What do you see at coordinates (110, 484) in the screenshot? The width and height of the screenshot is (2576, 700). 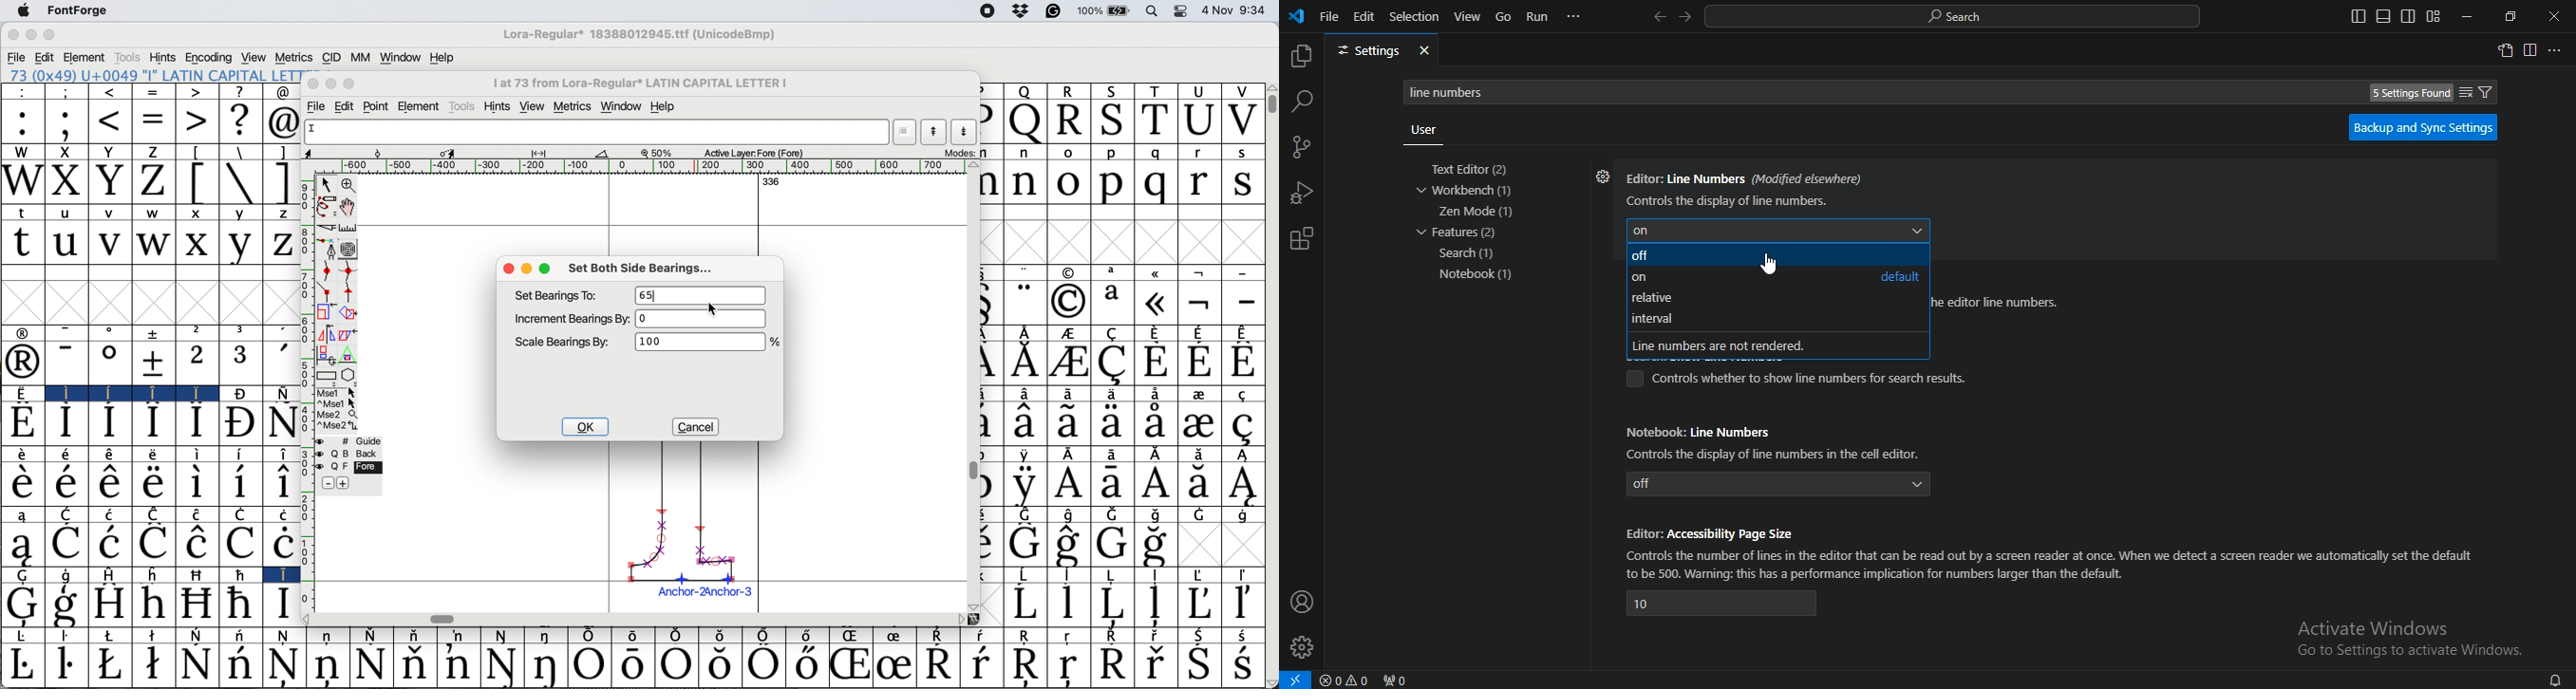 I see `Symbol` at bounding box center [110, 484].